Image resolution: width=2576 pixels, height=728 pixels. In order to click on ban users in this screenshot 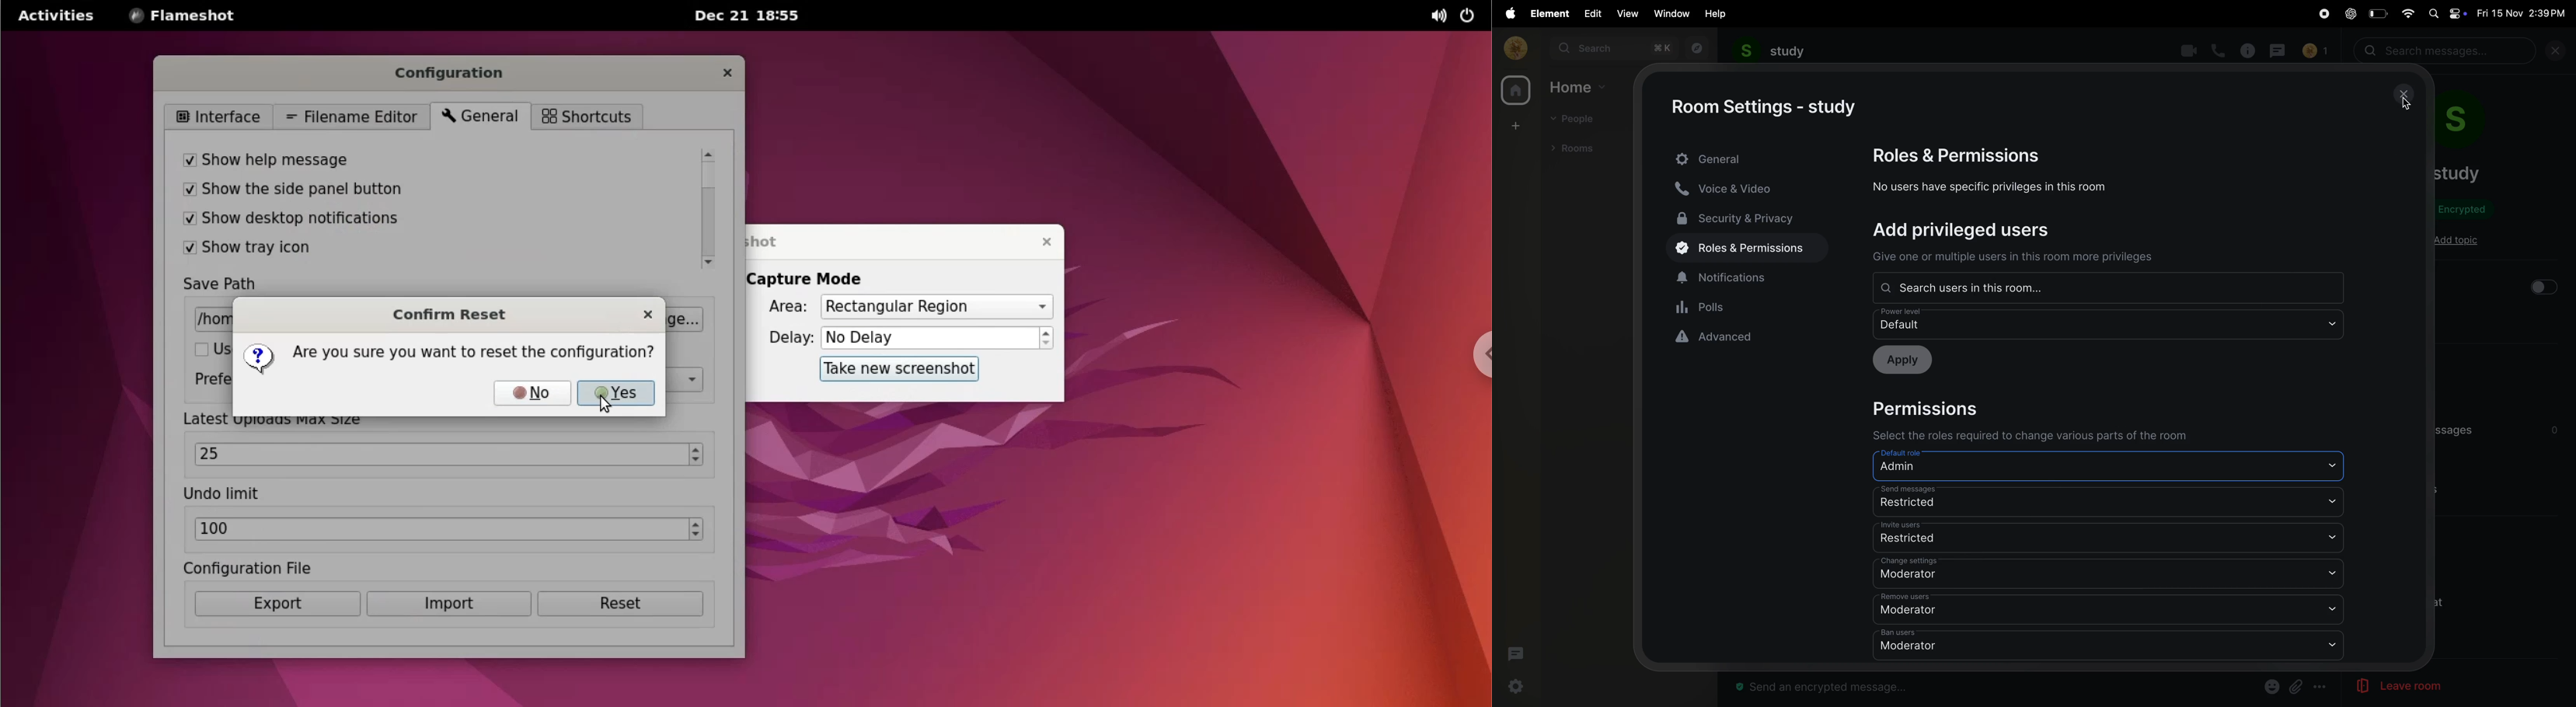, I will do `click(2108, 641)`.